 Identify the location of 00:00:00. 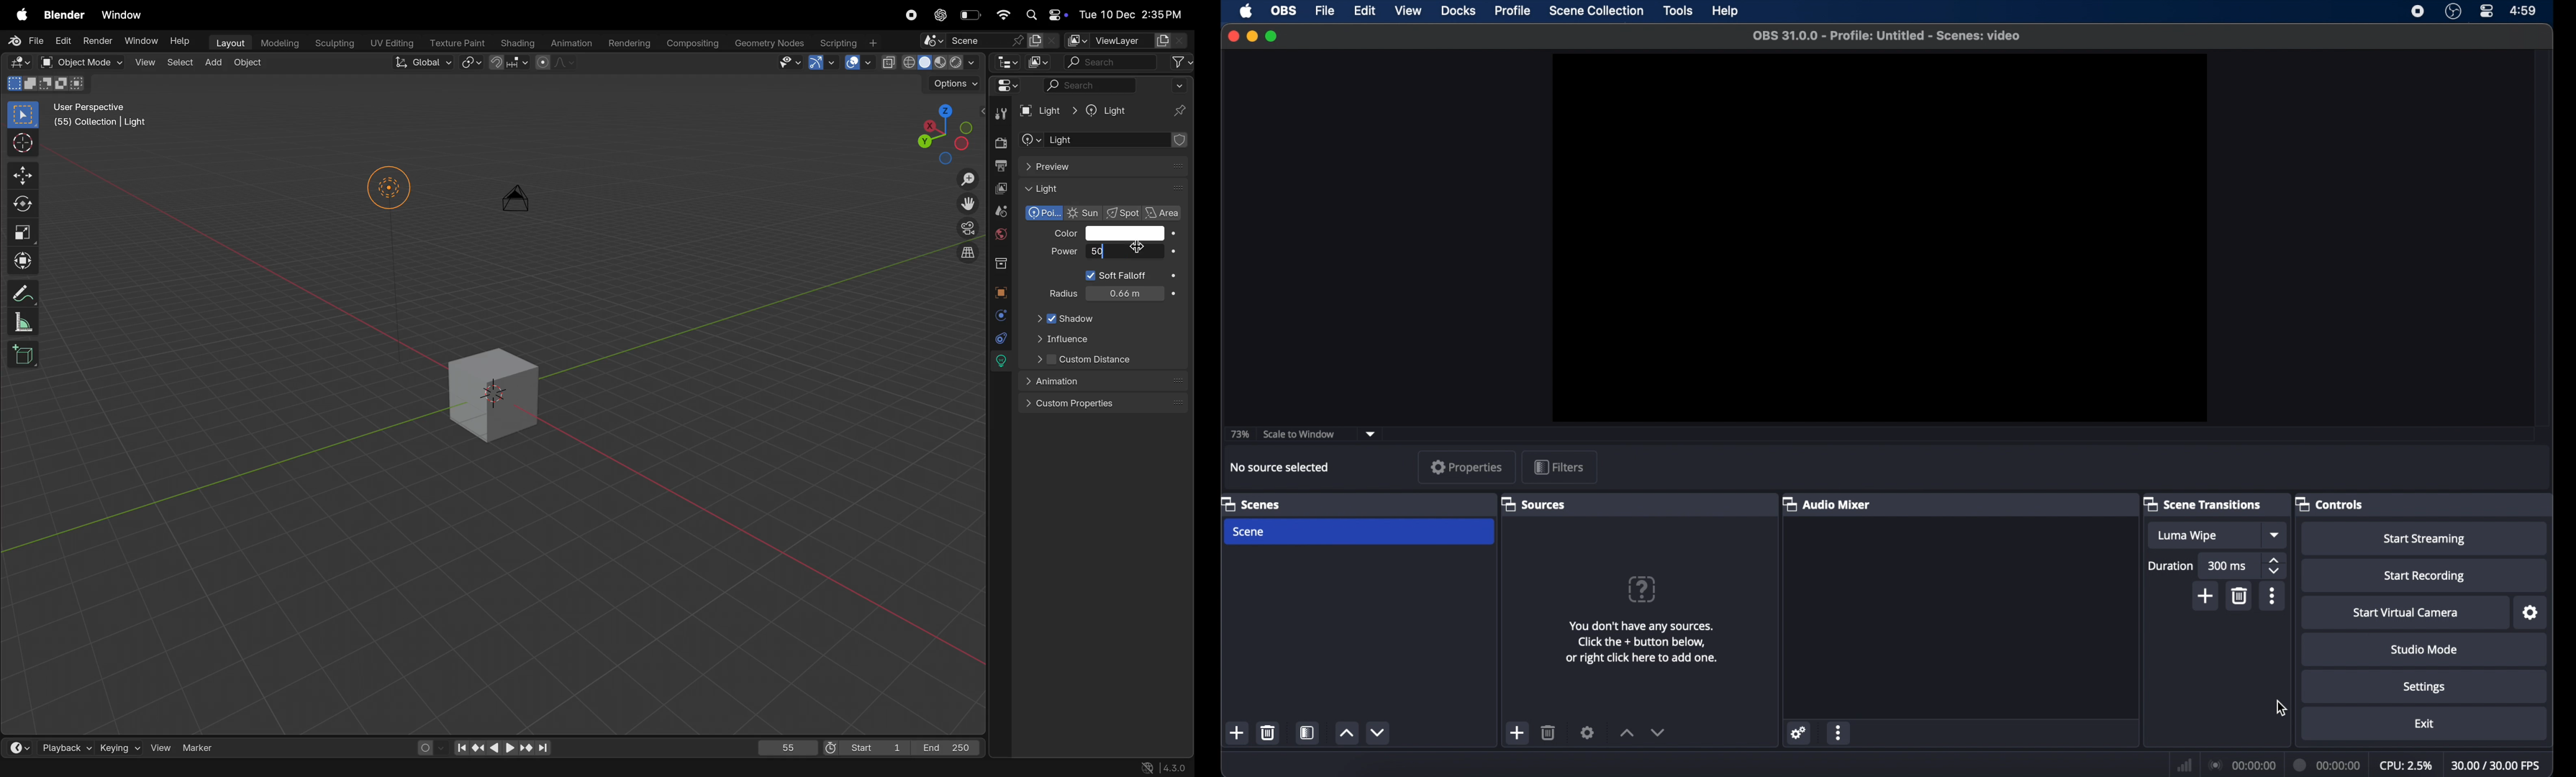
(2242, 765).